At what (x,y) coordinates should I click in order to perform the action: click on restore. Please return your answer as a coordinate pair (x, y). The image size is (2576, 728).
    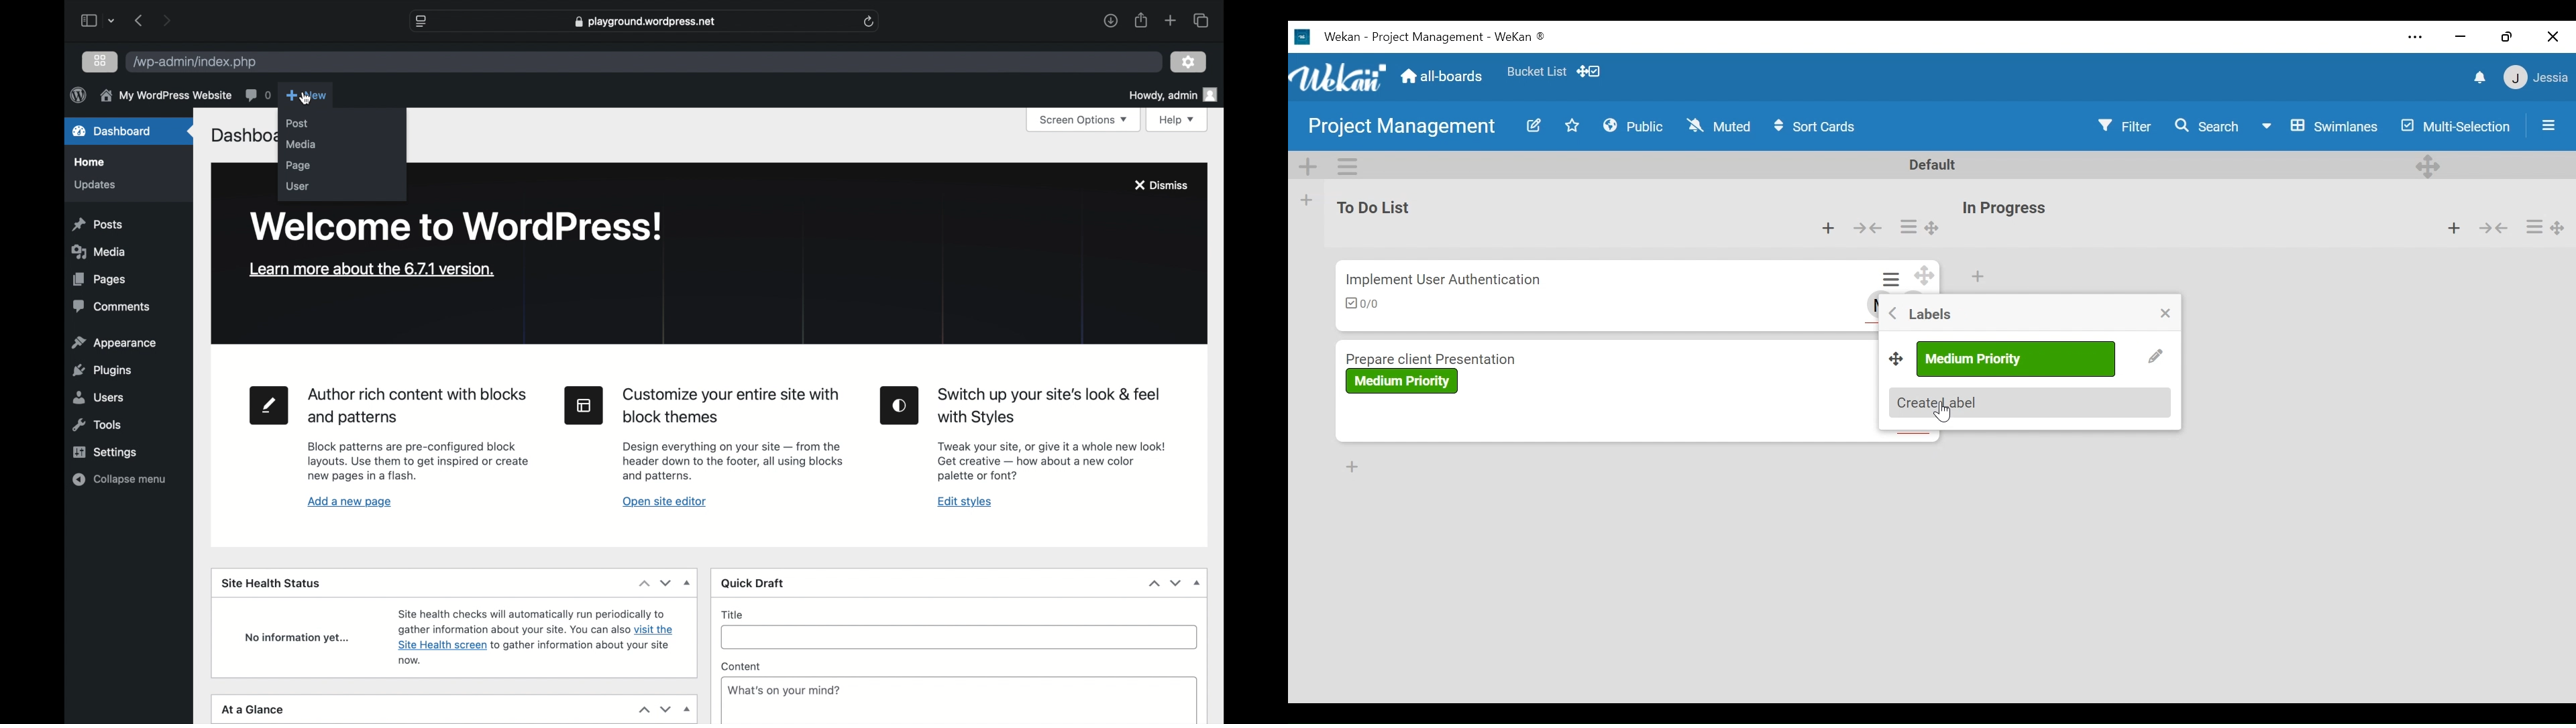
    Looking at the image, I should click on (2507, 36).